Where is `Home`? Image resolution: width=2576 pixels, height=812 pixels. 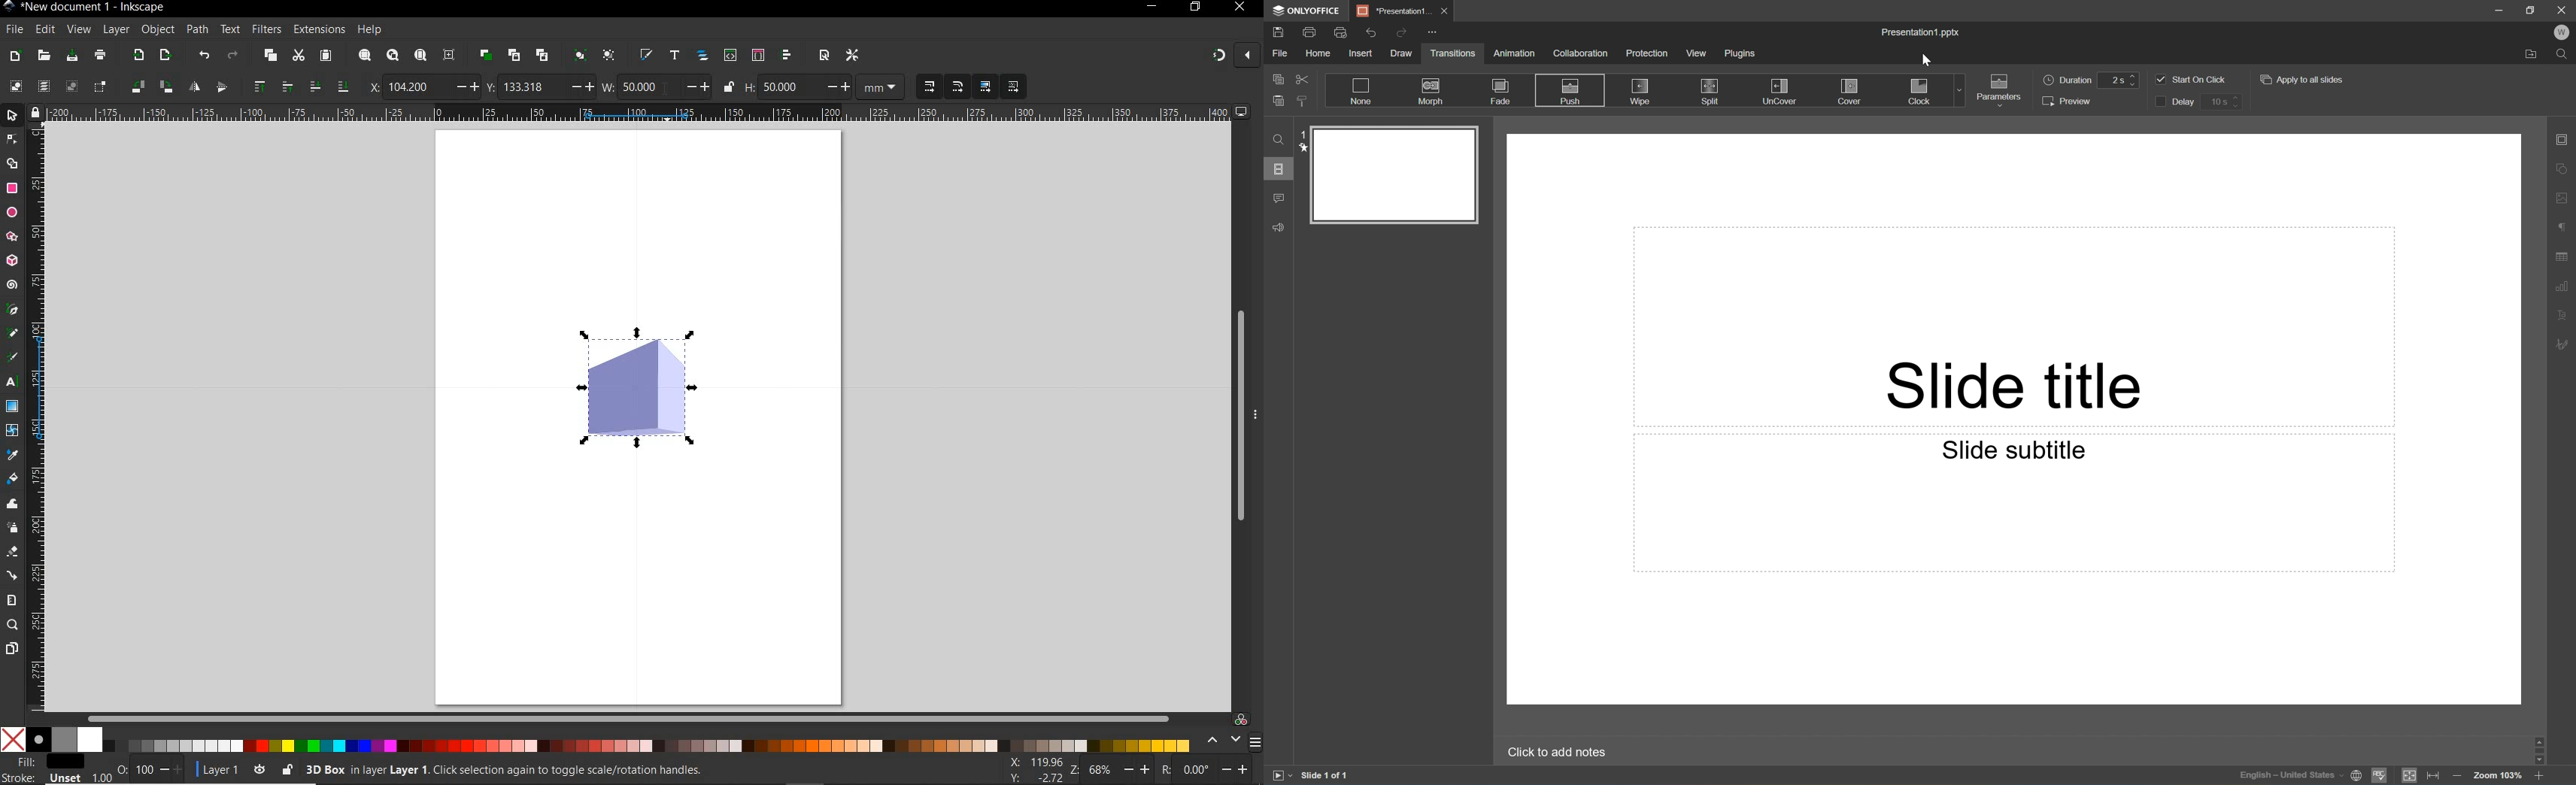
Home is located at coordinates (1317, 52).